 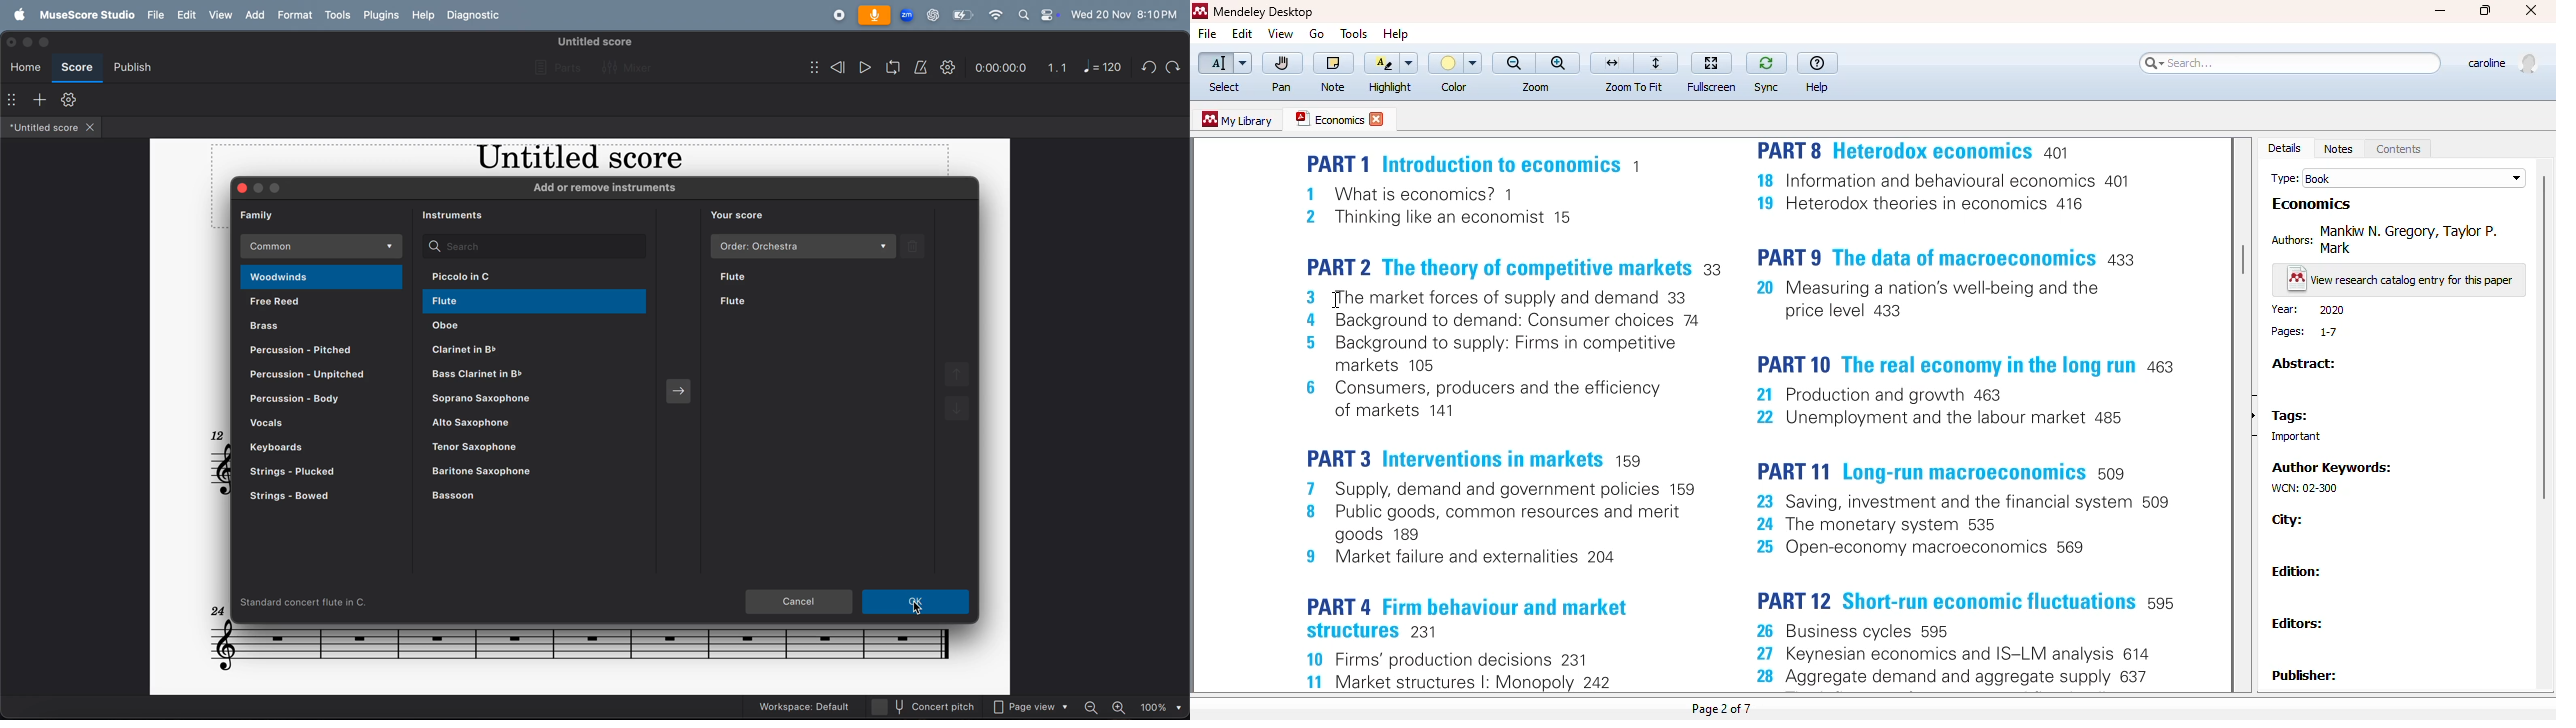 I want to click on move up, so click(x=961, y=374).